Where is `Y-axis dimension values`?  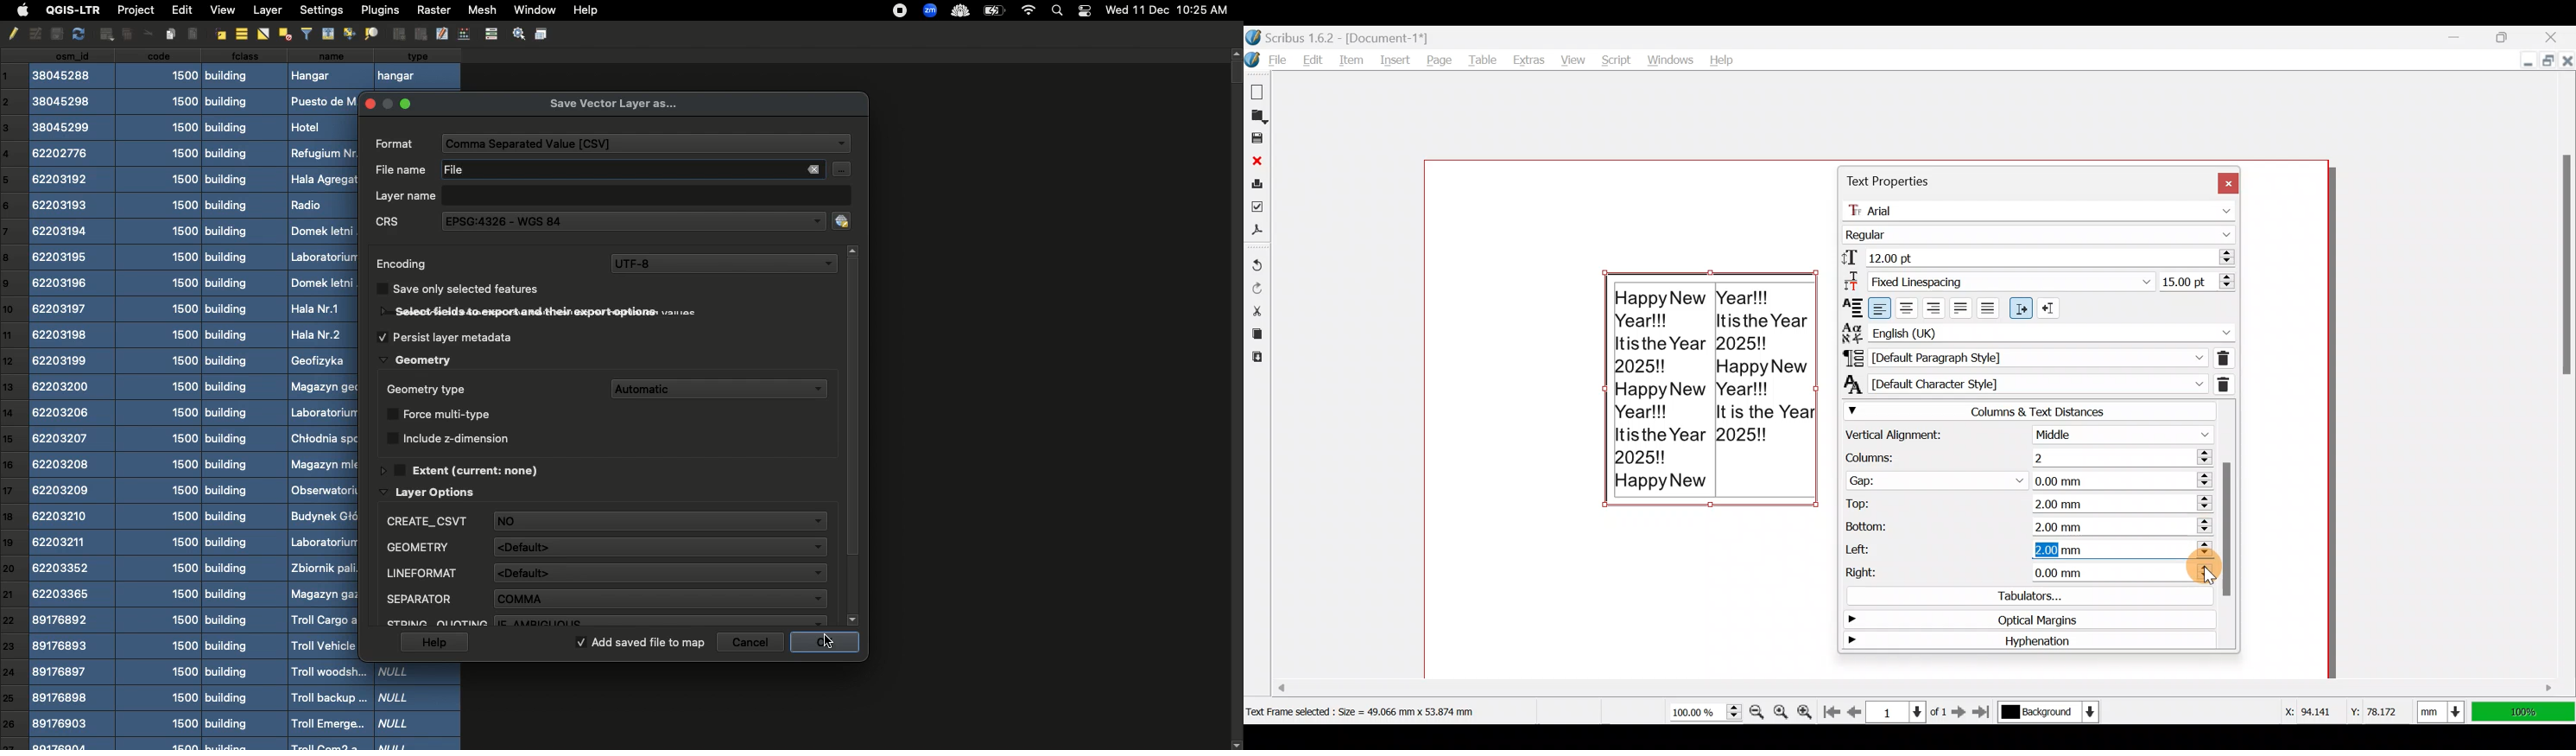
Y-axis dimension values is located at coordinates (2381, 706).